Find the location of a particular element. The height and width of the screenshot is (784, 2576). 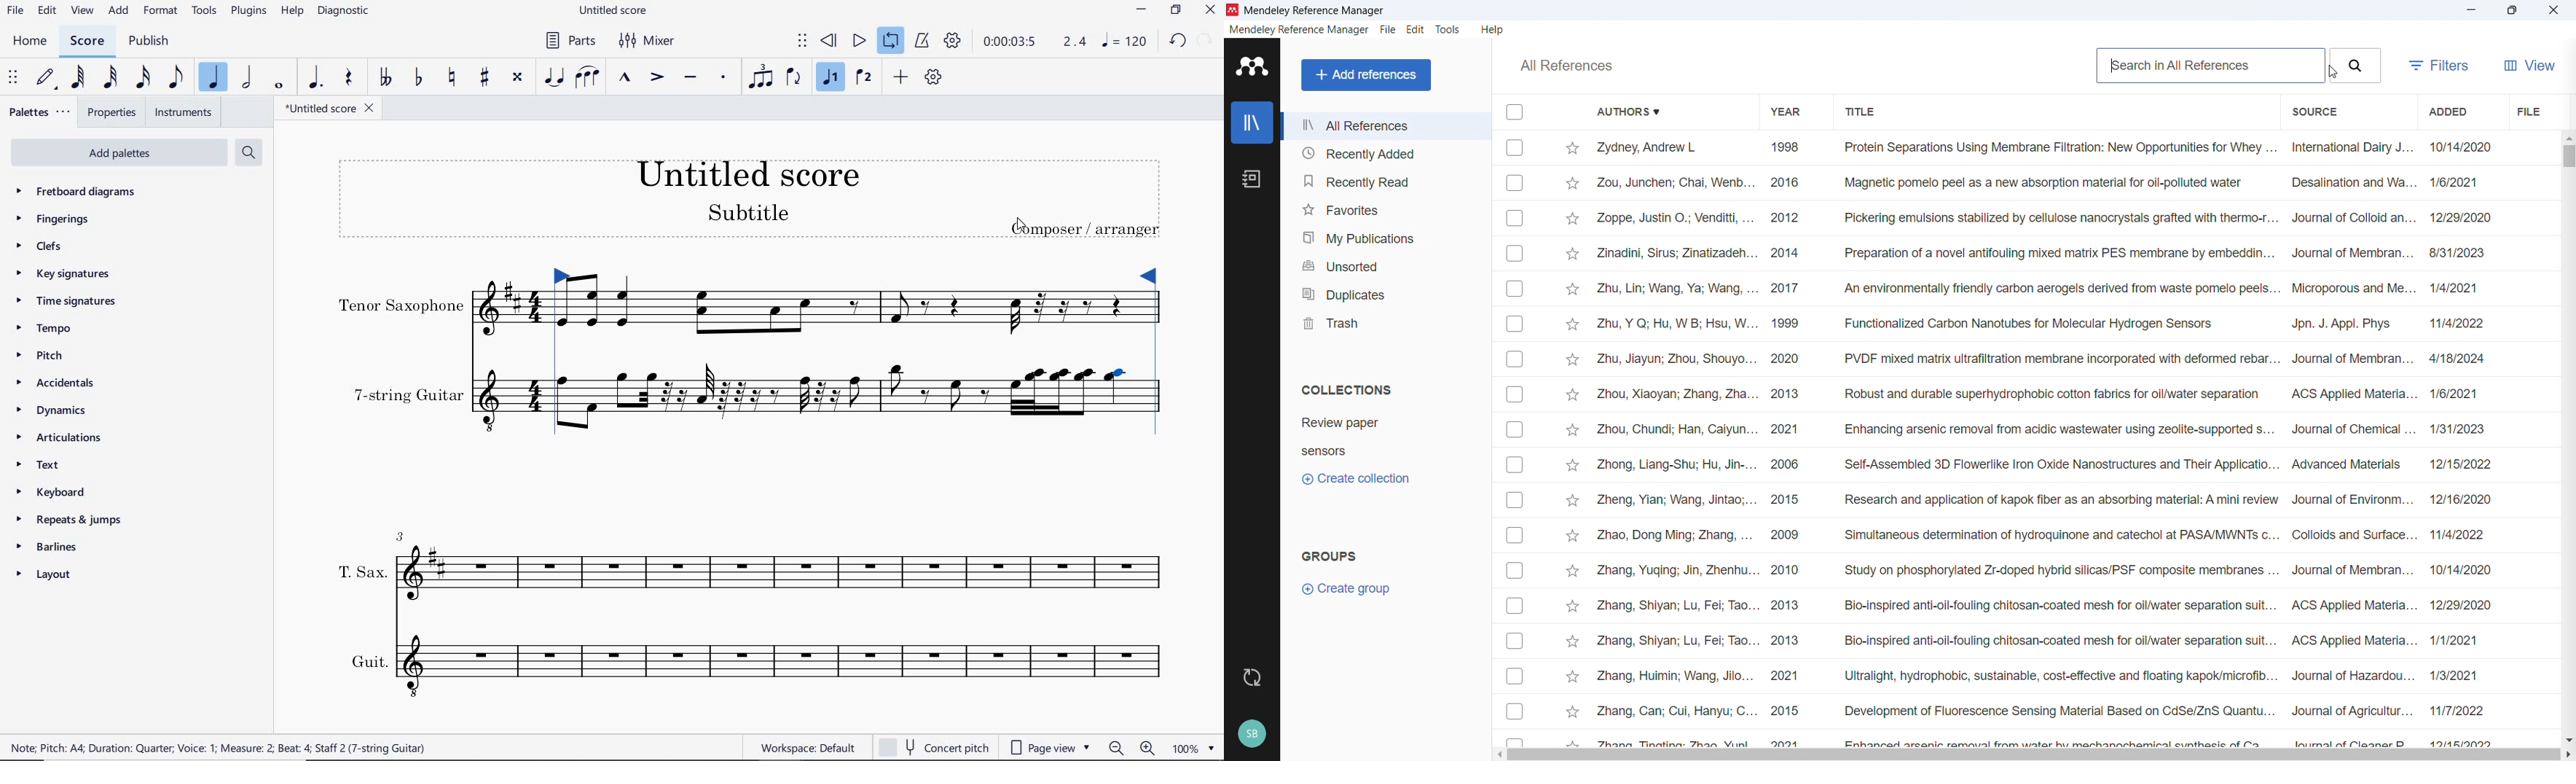

Loop Market set left is located at coordinates (562, 354).